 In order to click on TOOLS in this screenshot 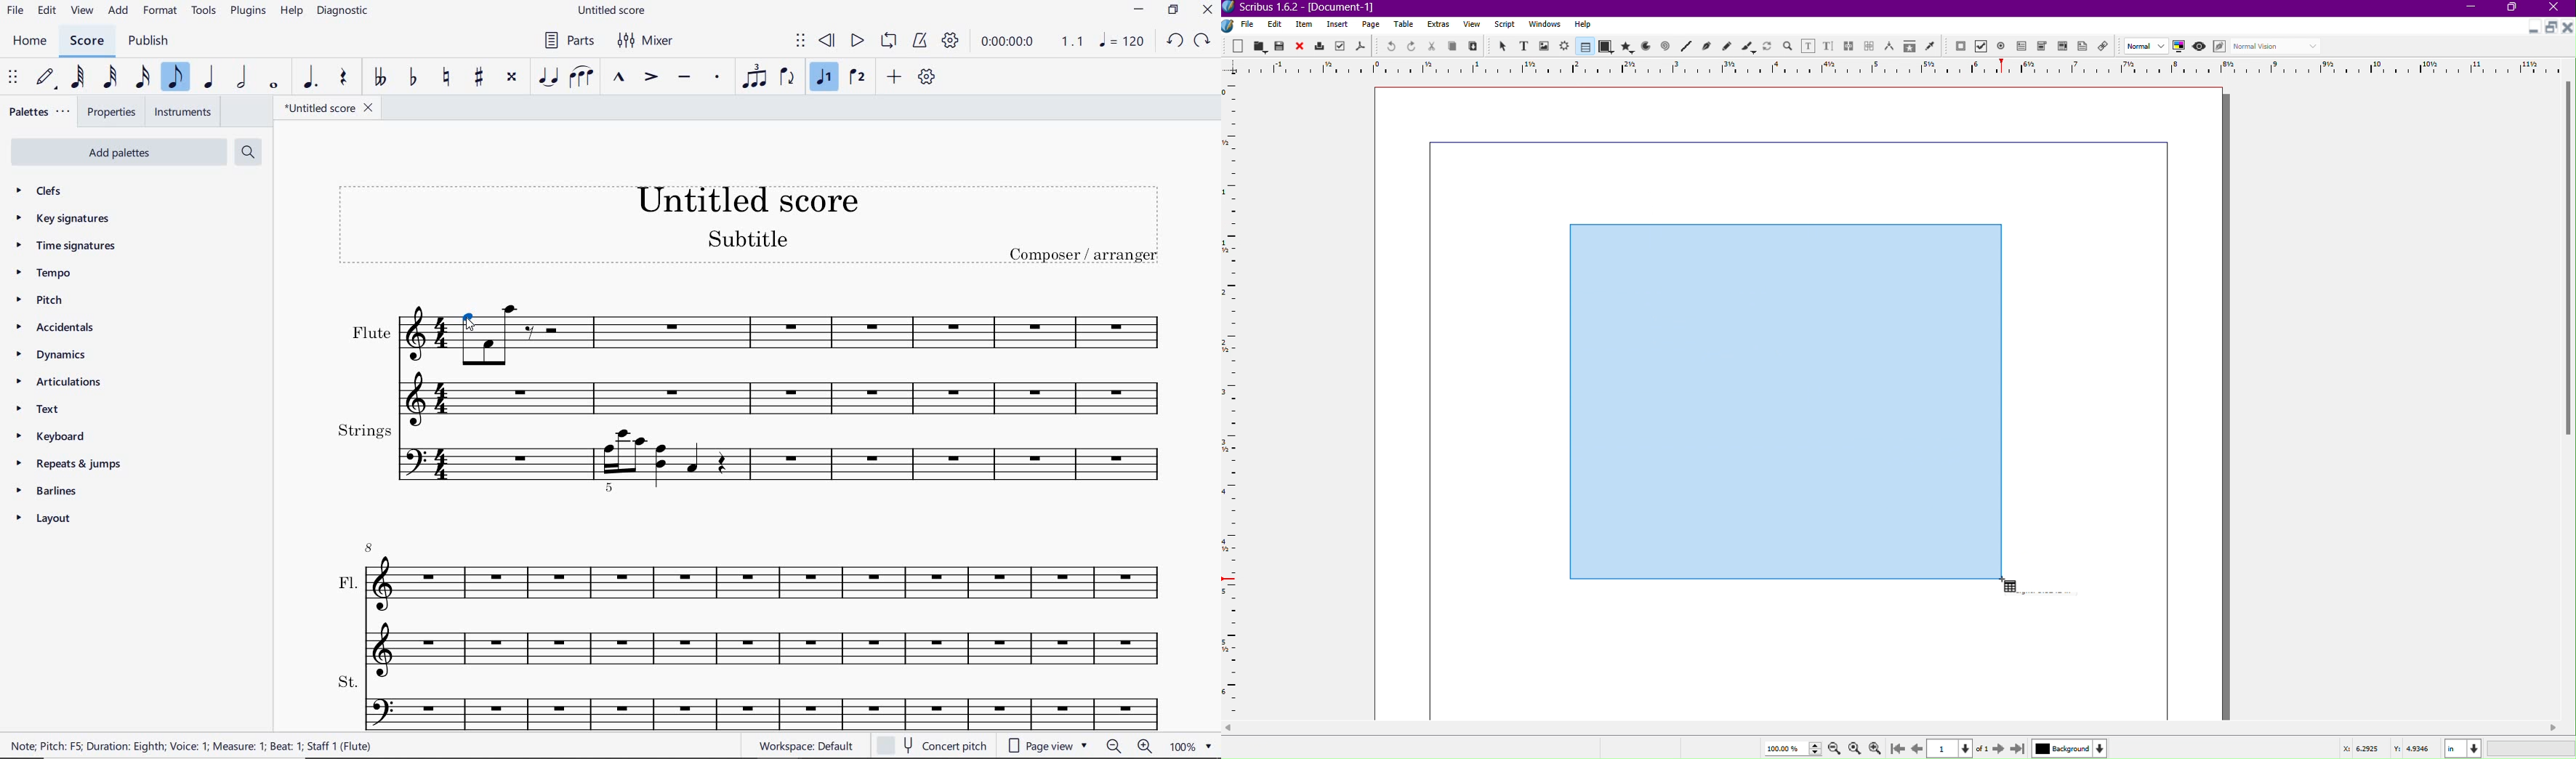, I will do `click(204, 12)`.